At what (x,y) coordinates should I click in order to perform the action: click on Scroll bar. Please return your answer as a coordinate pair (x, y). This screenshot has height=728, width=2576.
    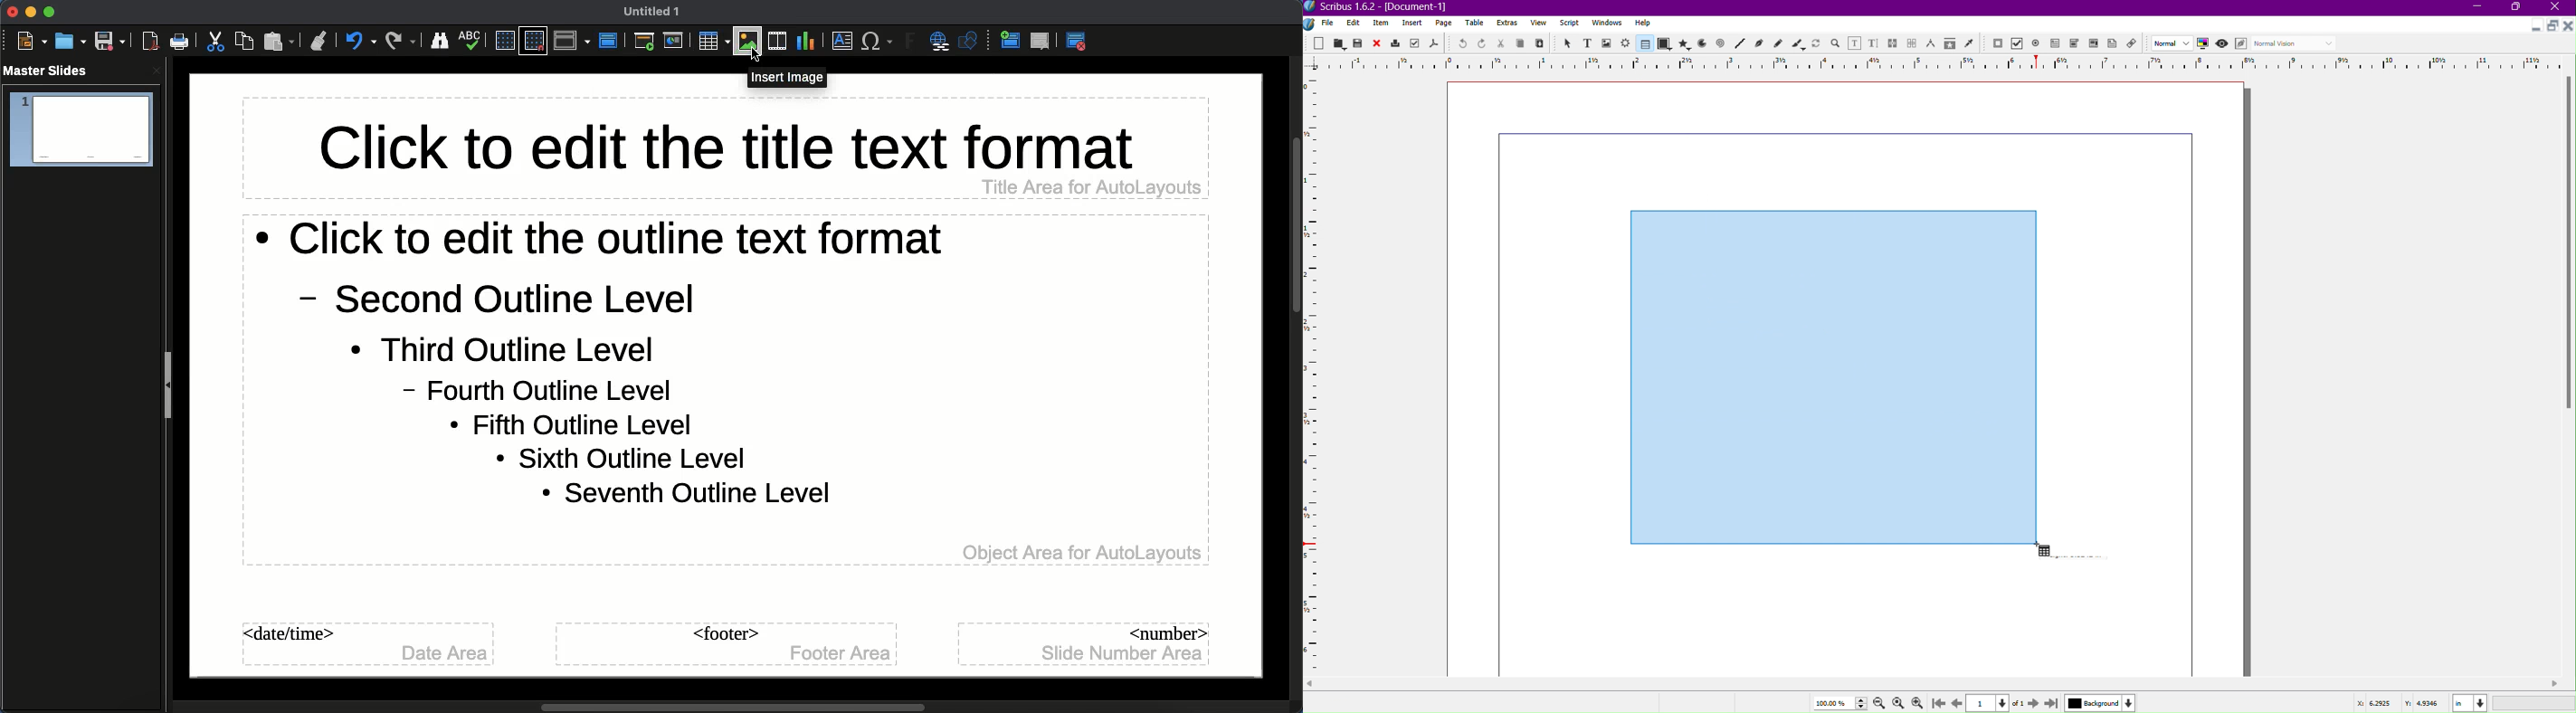
    Looking at the image, I should click on (734, 708).